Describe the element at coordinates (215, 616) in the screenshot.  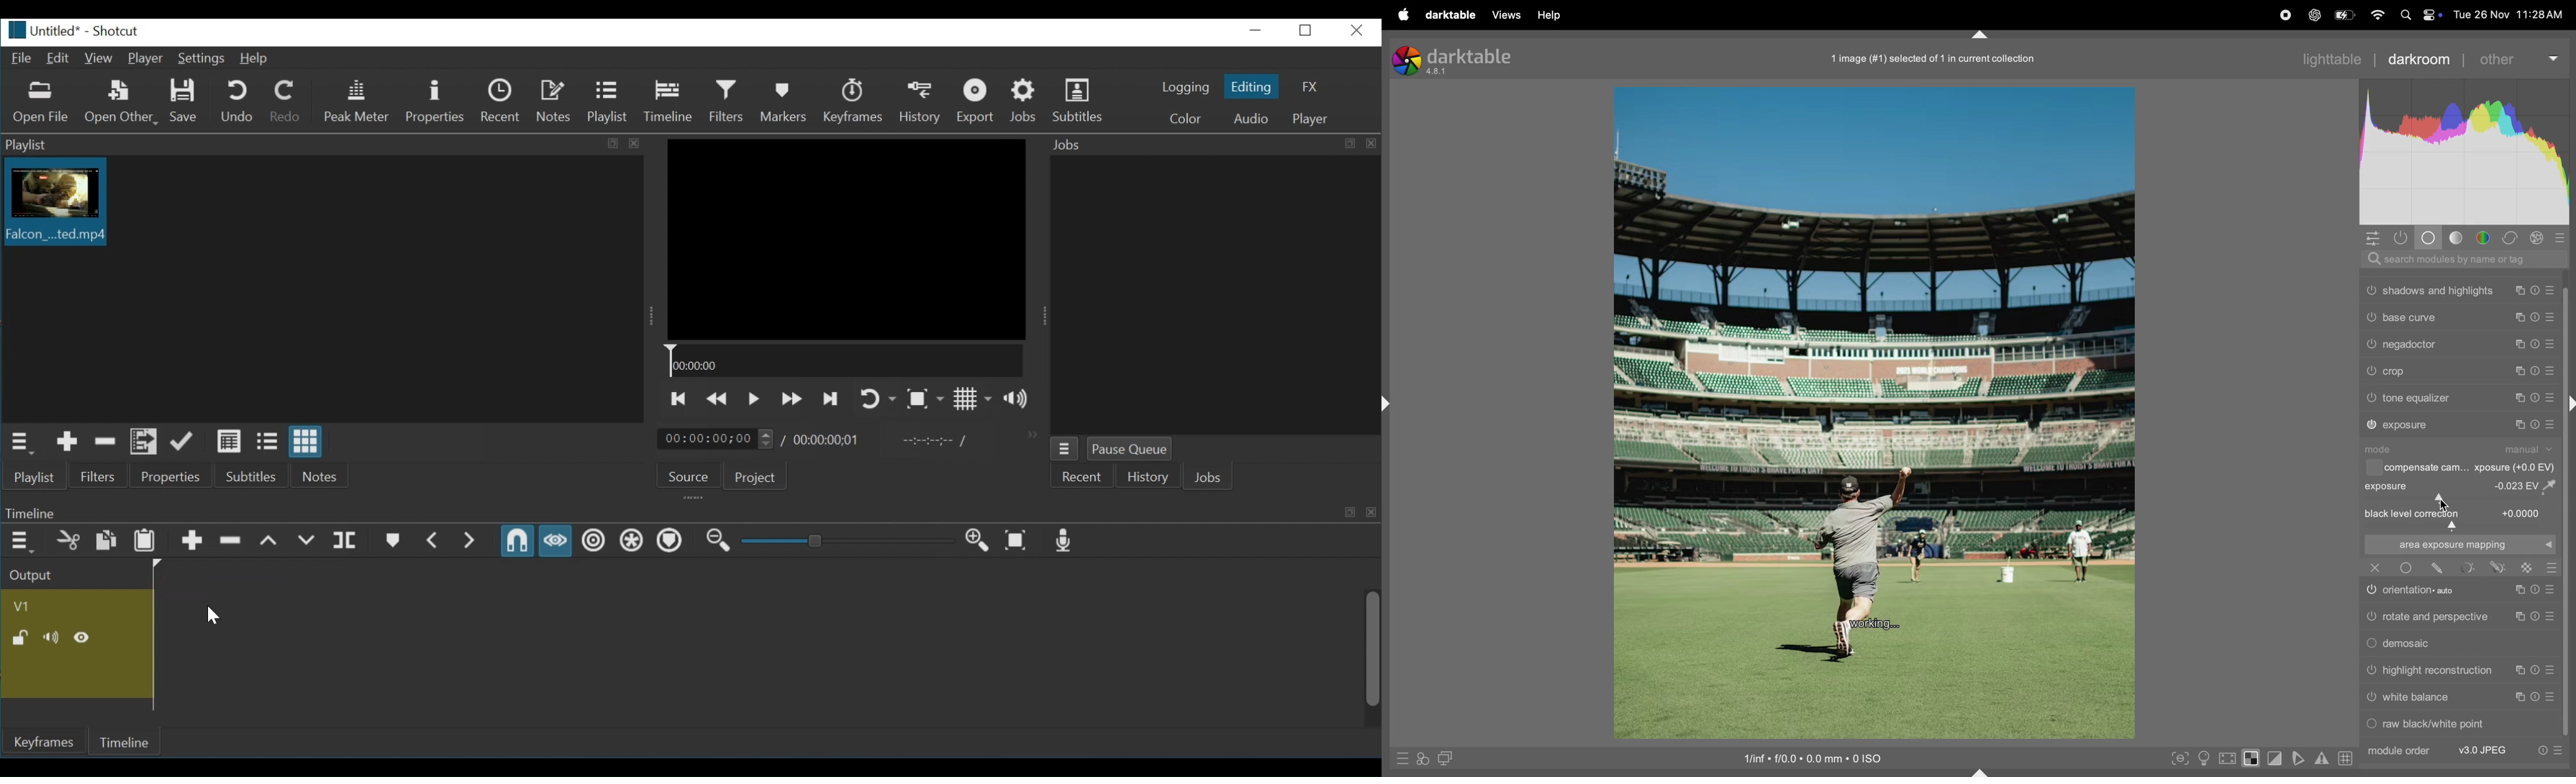
I see `cursor` at that location.